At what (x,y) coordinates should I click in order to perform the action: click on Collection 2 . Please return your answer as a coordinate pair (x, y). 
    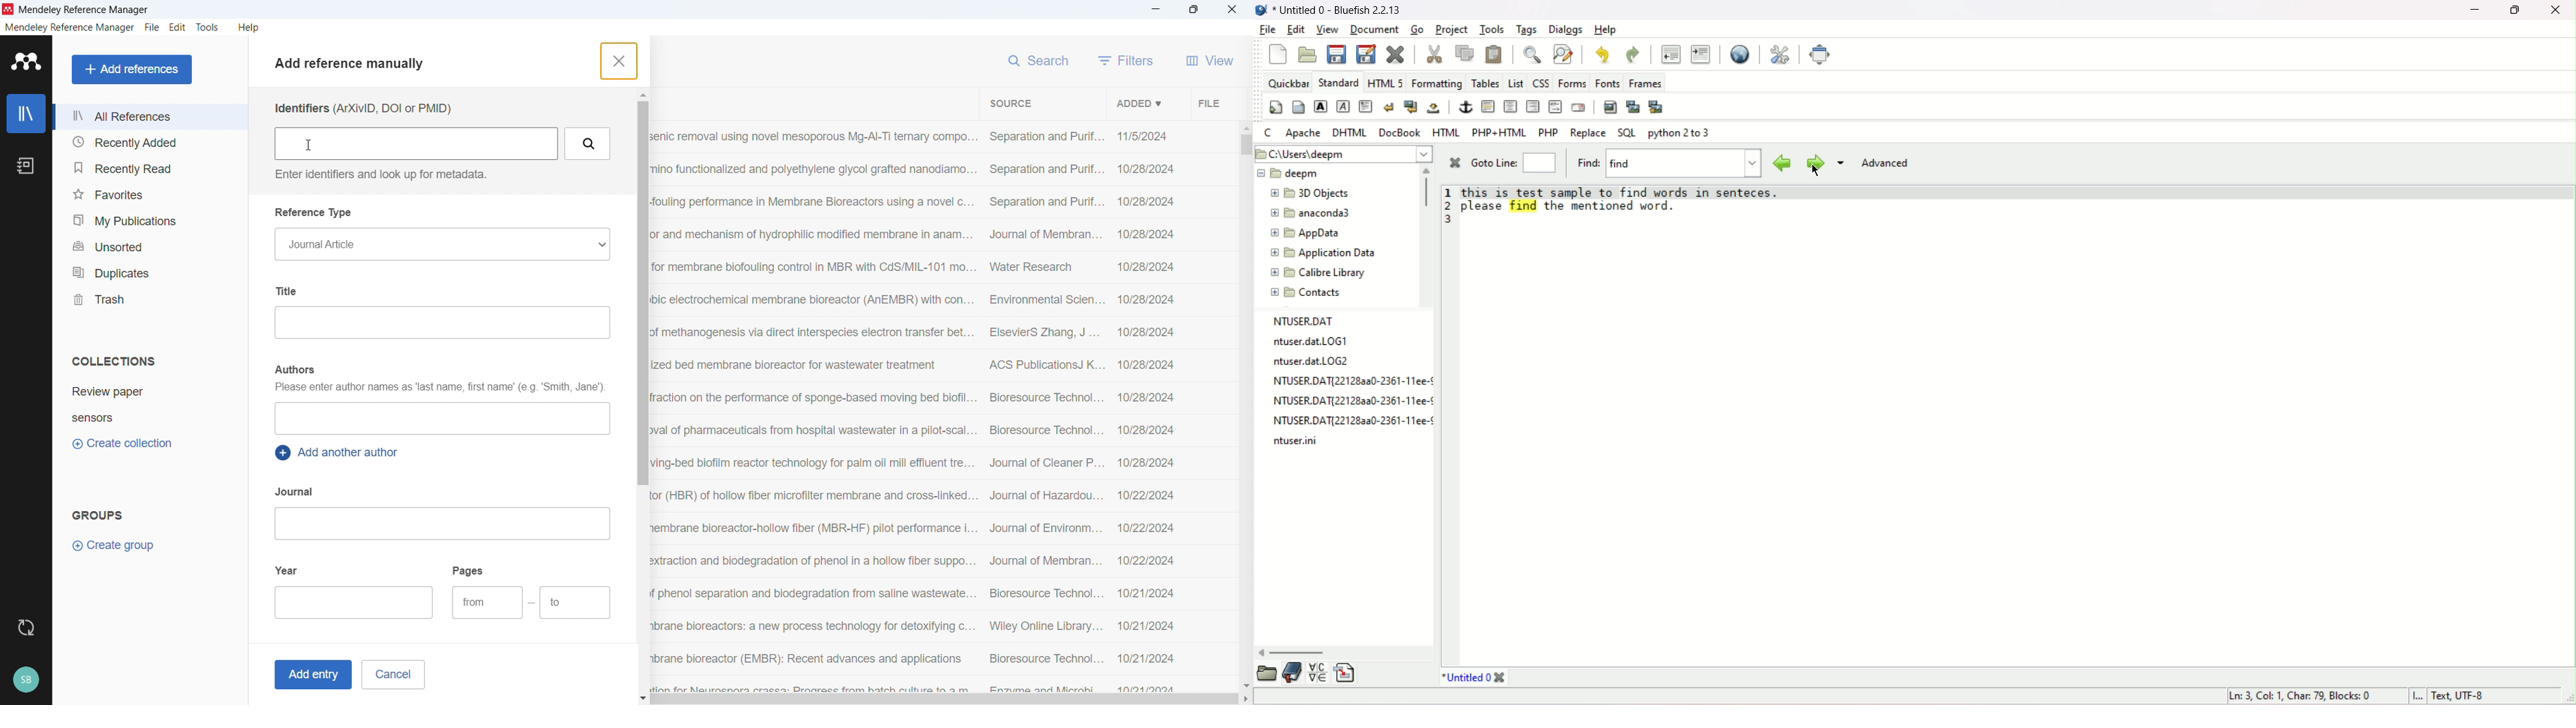
    Looking at the image, I should click on (151, 417).